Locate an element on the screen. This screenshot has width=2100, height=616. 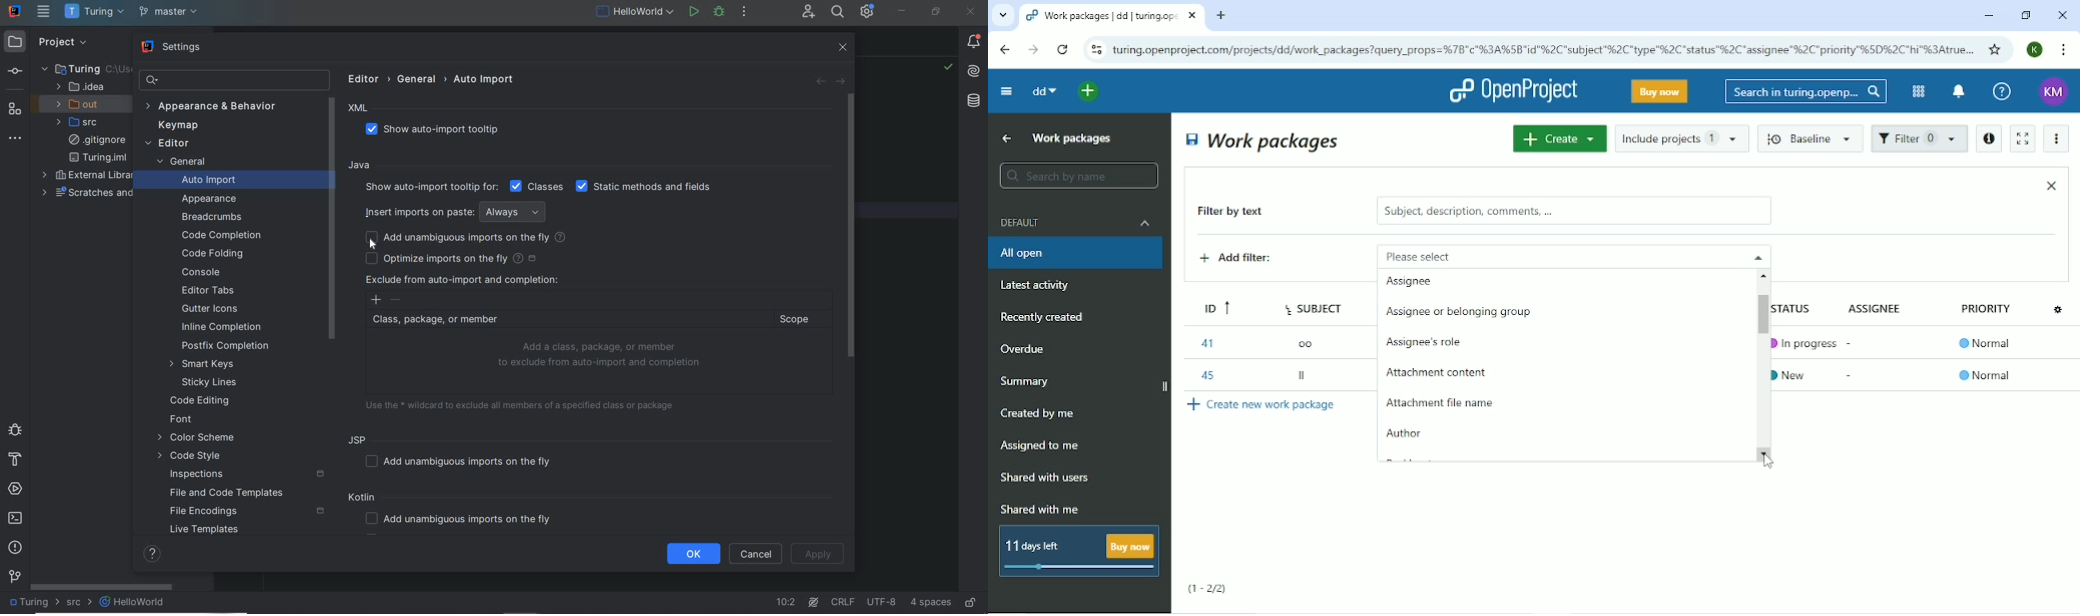
Priority is located at coordinates (1988, 314).